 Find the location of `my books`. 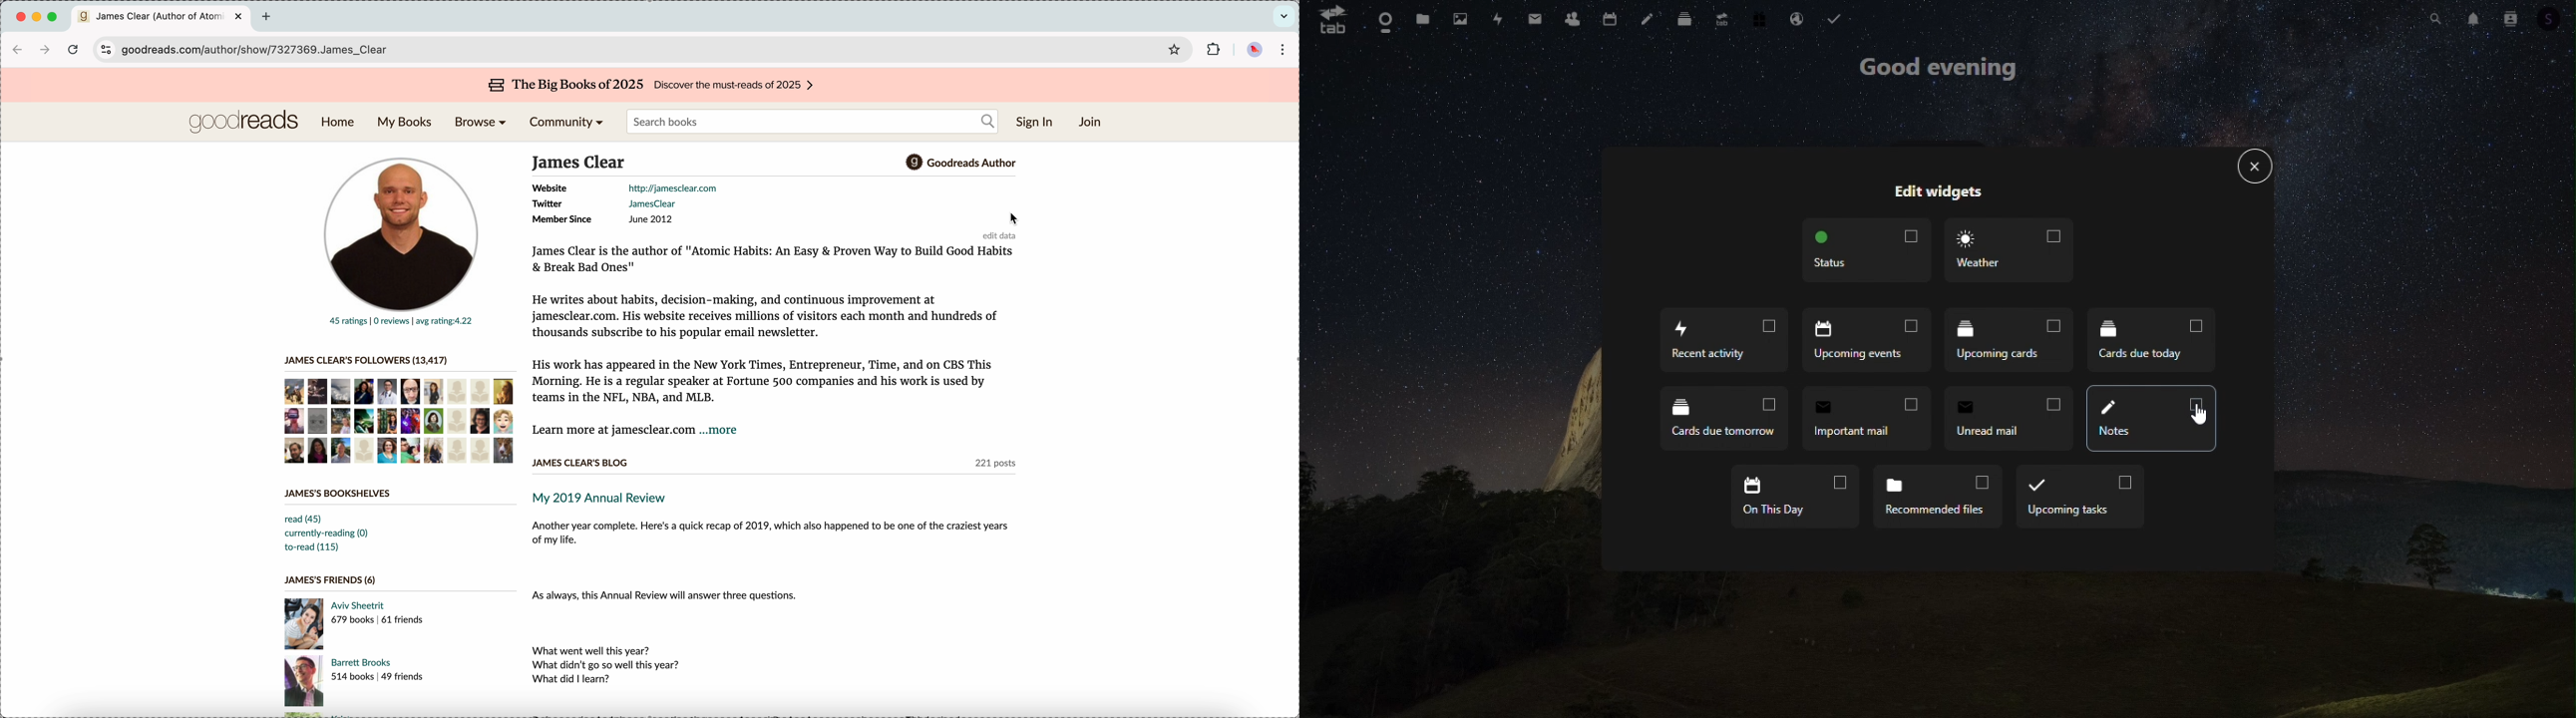

my books is located at coordinates (403, 123).